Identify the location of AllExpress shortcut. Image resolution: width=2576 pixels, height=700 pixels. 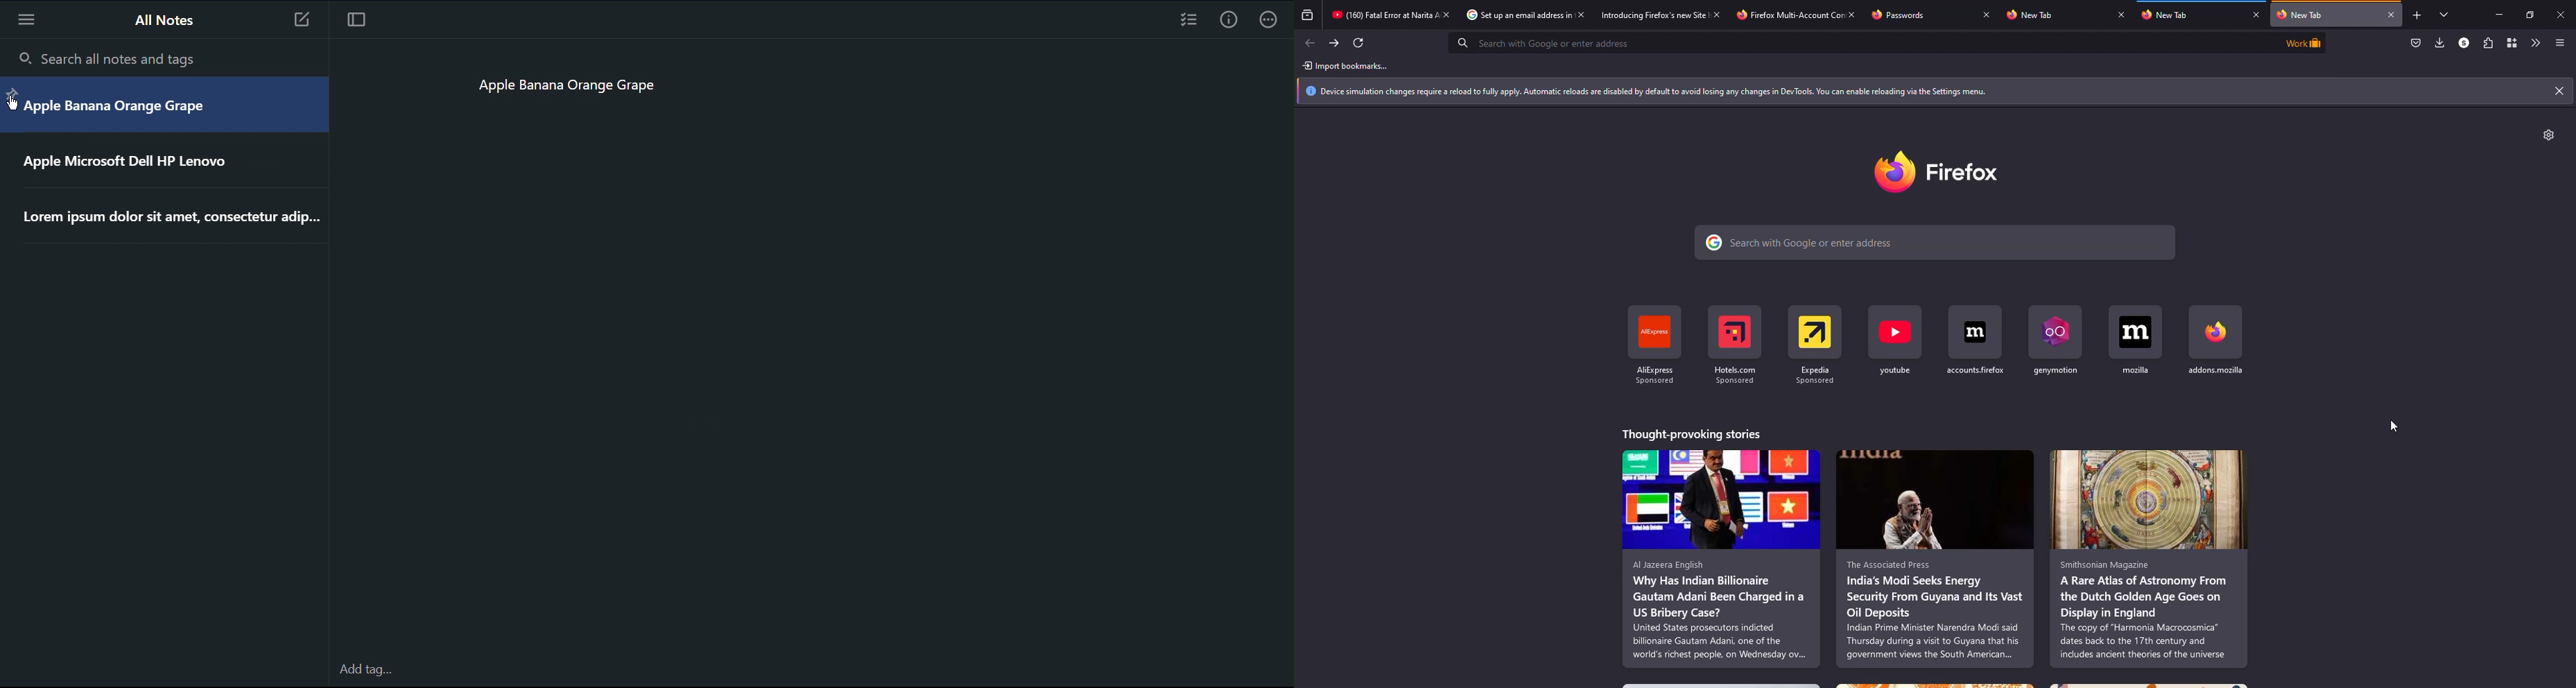
(1655, 345).